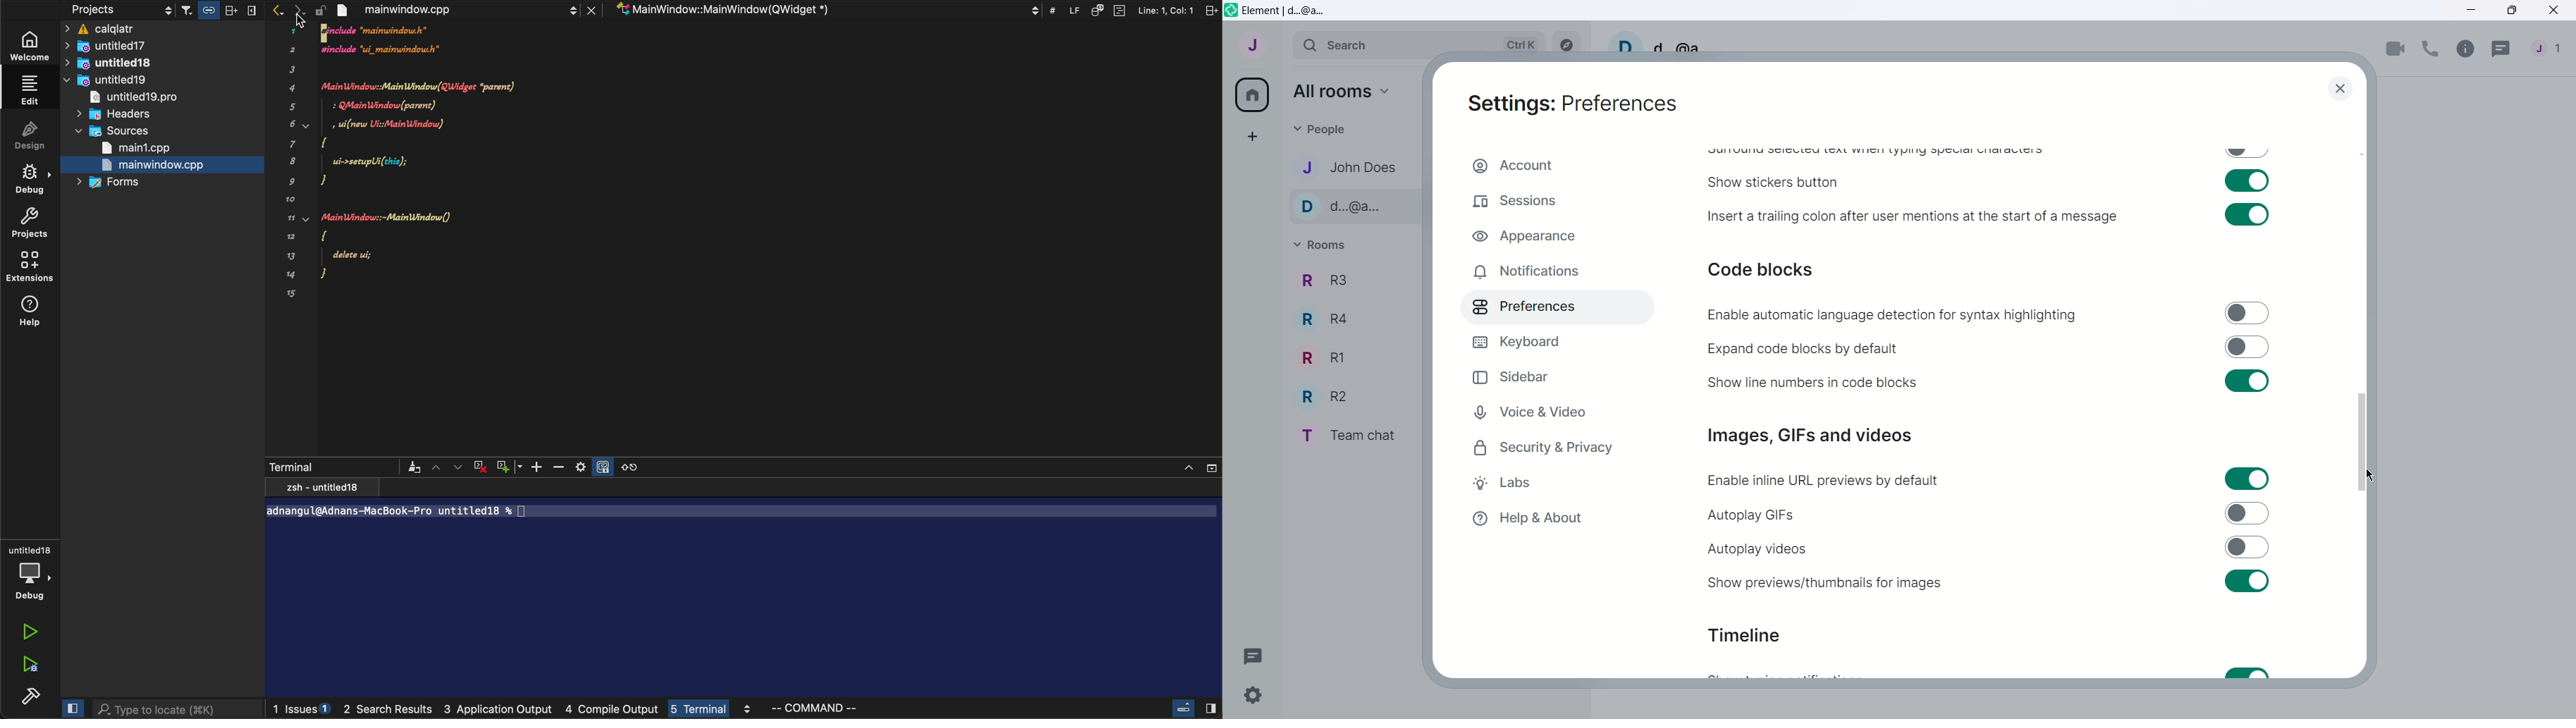  I want to click on Terminal, so click(301, 466).